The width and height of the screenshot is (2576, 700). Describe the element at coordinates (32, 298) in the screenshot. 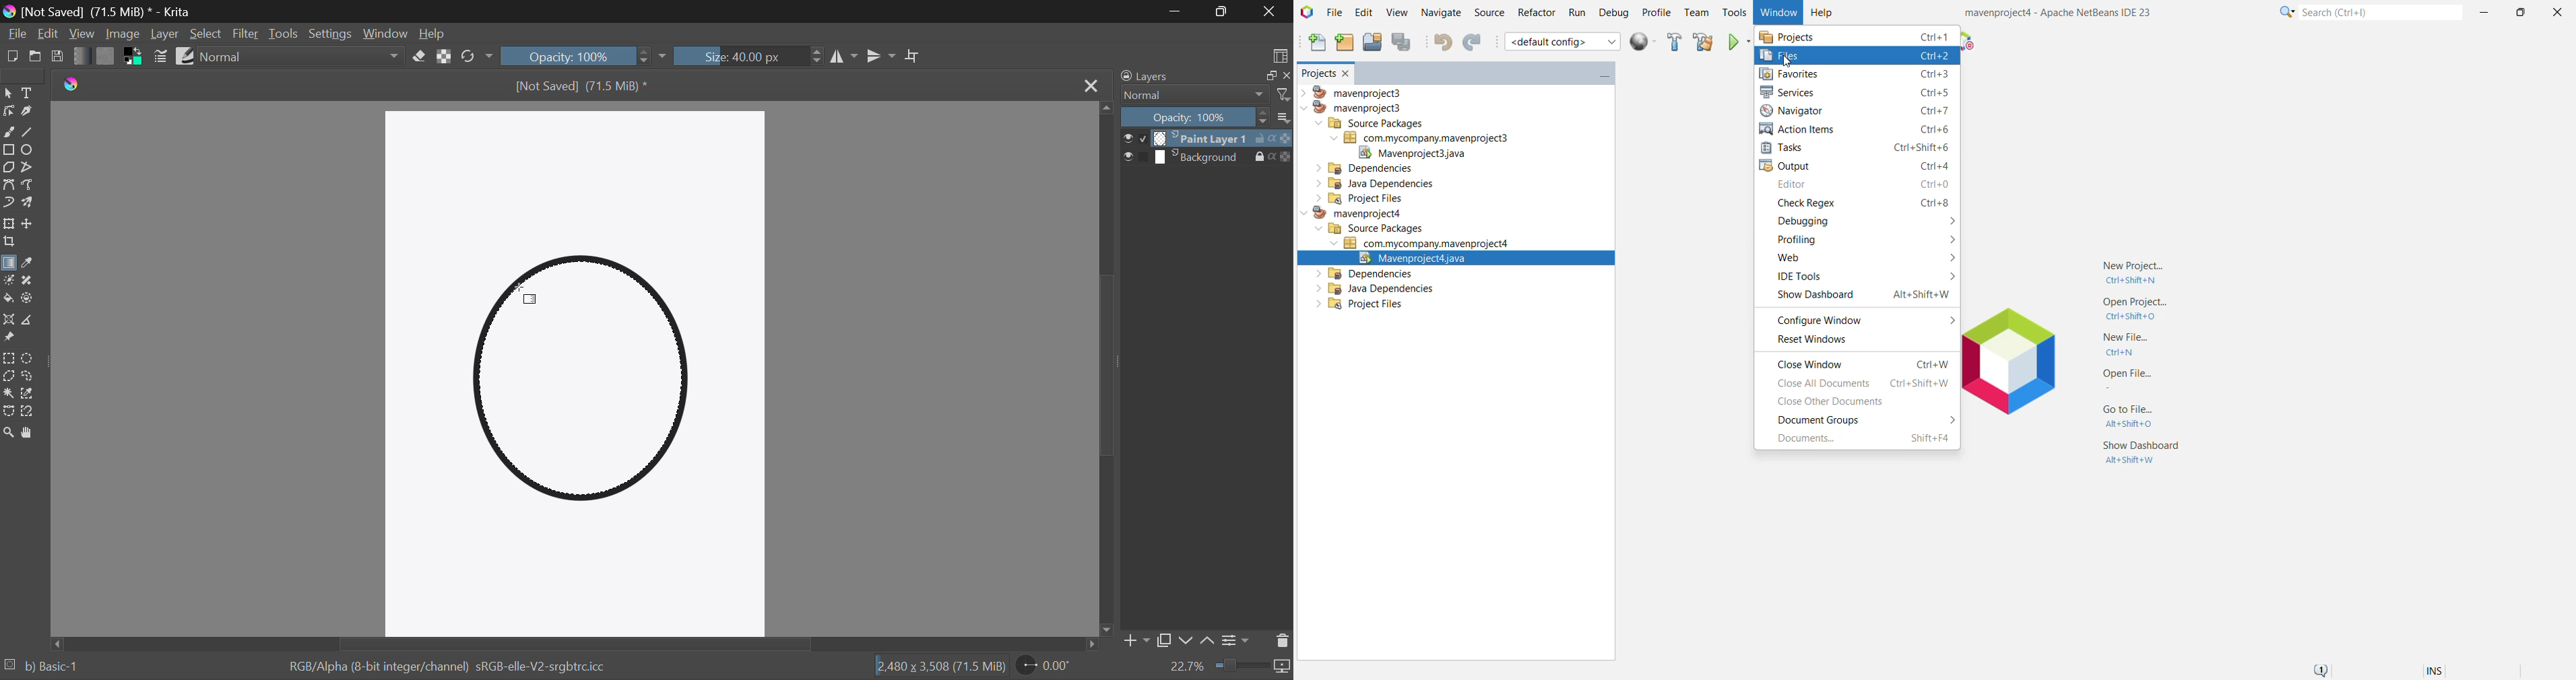

I see `Enclose and Fill` at that location.